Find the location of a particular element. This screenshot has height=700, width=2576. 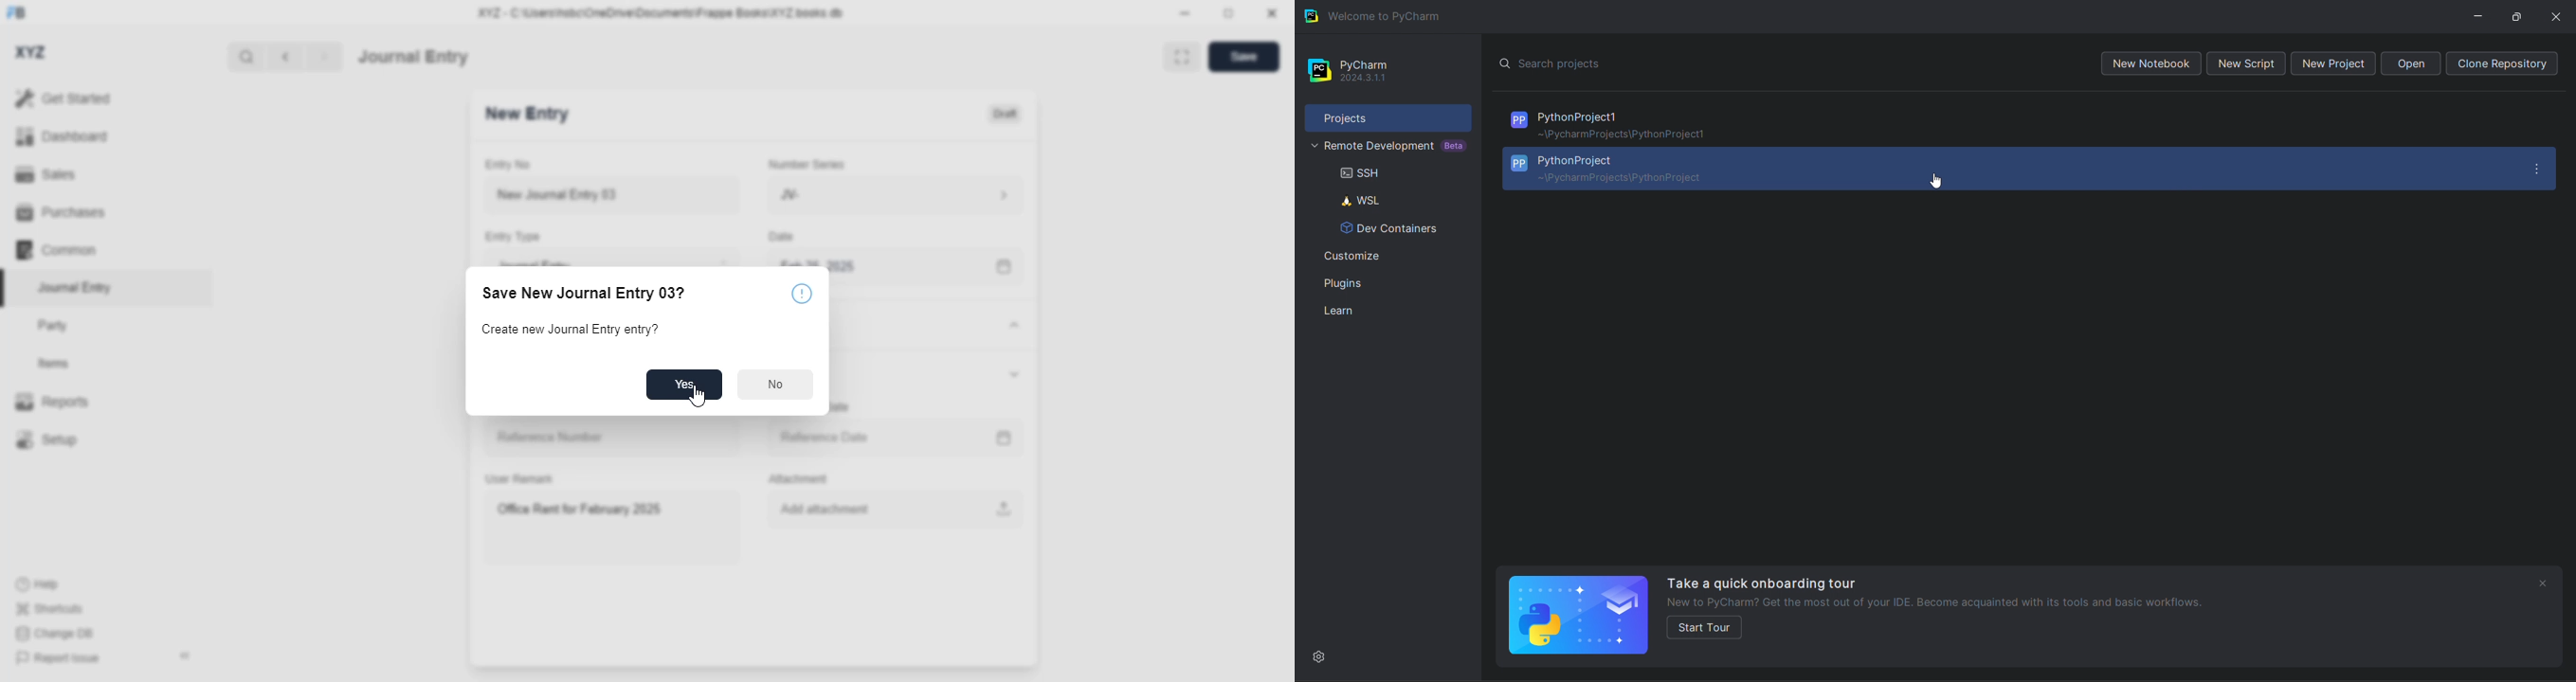

change DB is located at coordinates (55, 633).